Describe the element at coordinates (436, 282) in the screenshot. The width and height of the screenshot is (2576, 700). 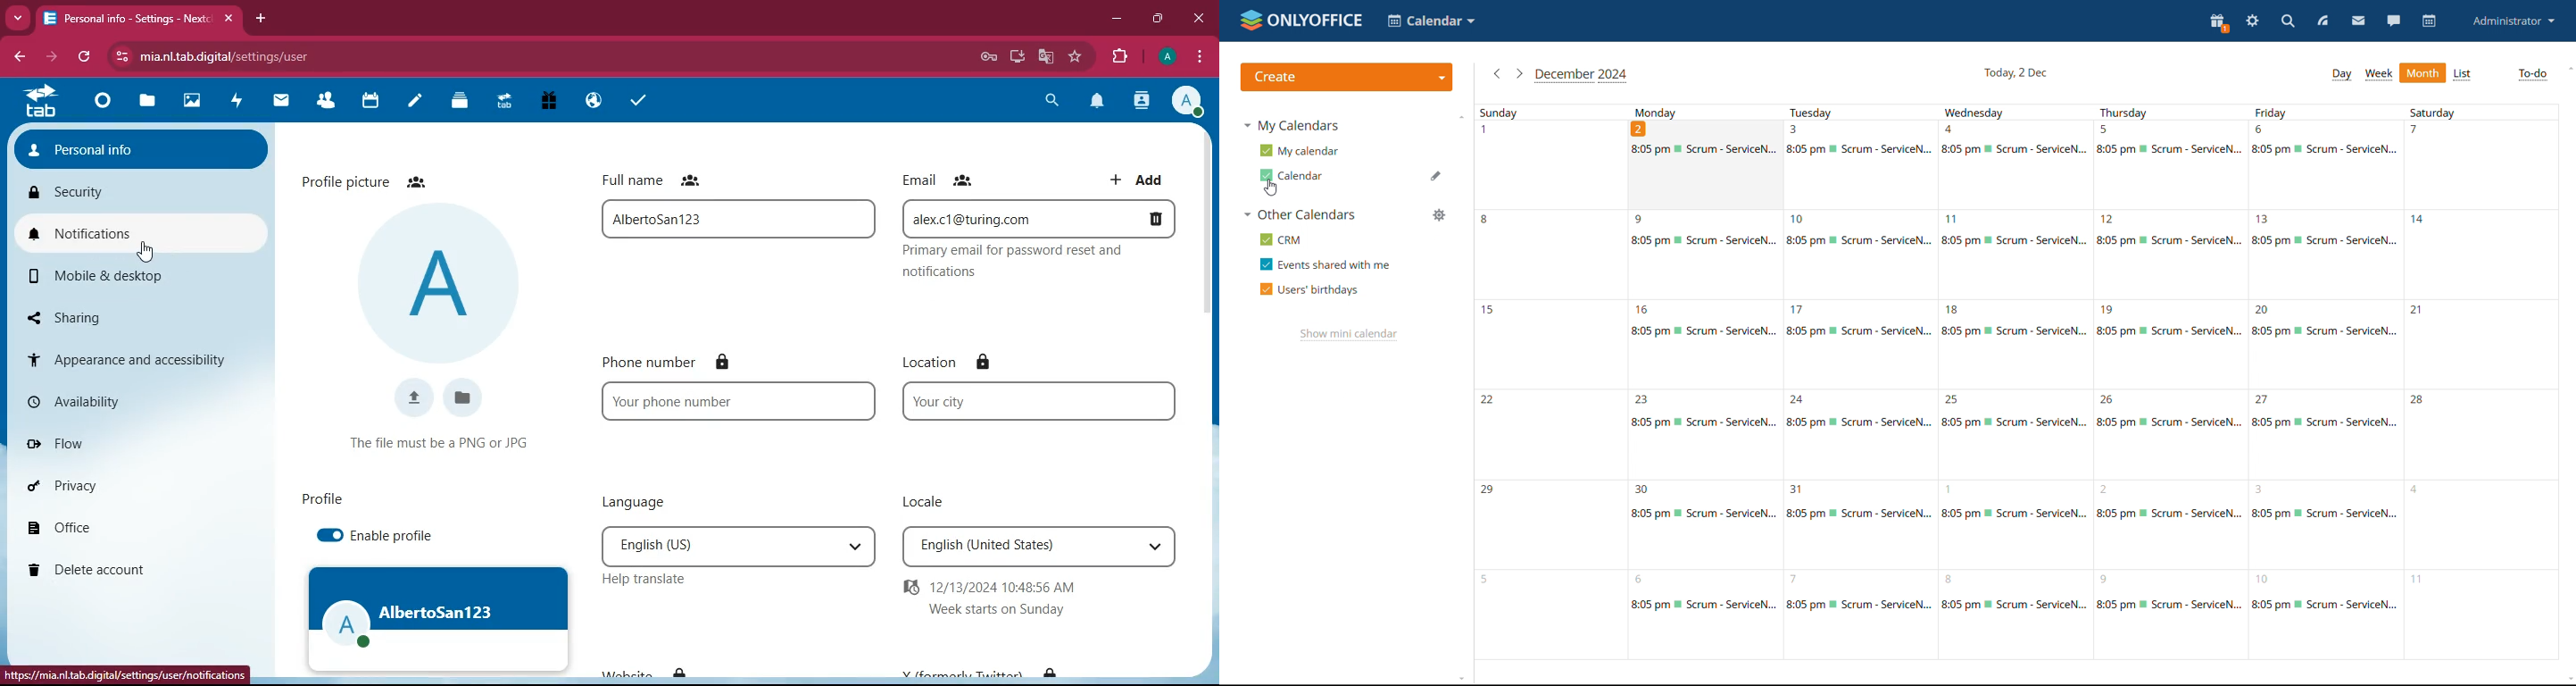
I see `profile picture` at that location.